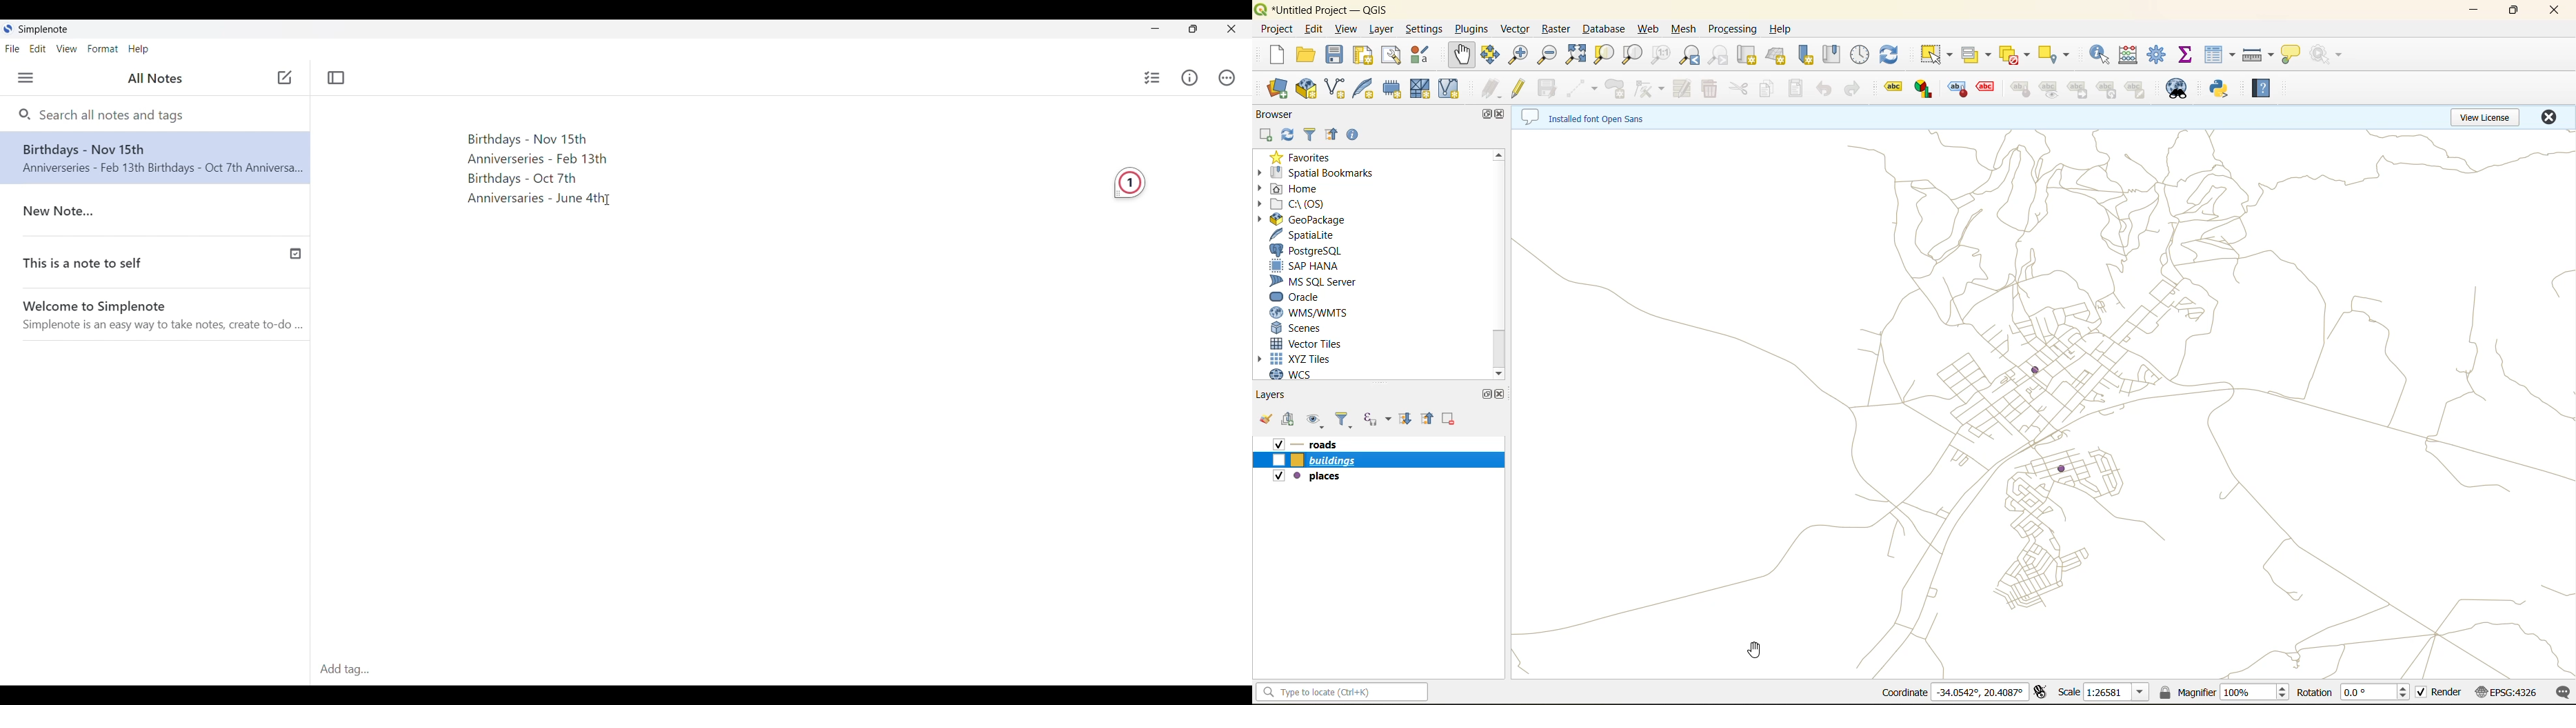 The height and width of the screenshot is (728, 2576). Describe the element at coordinates (1767, 86) in the screenshot. I see `copy` at that location.